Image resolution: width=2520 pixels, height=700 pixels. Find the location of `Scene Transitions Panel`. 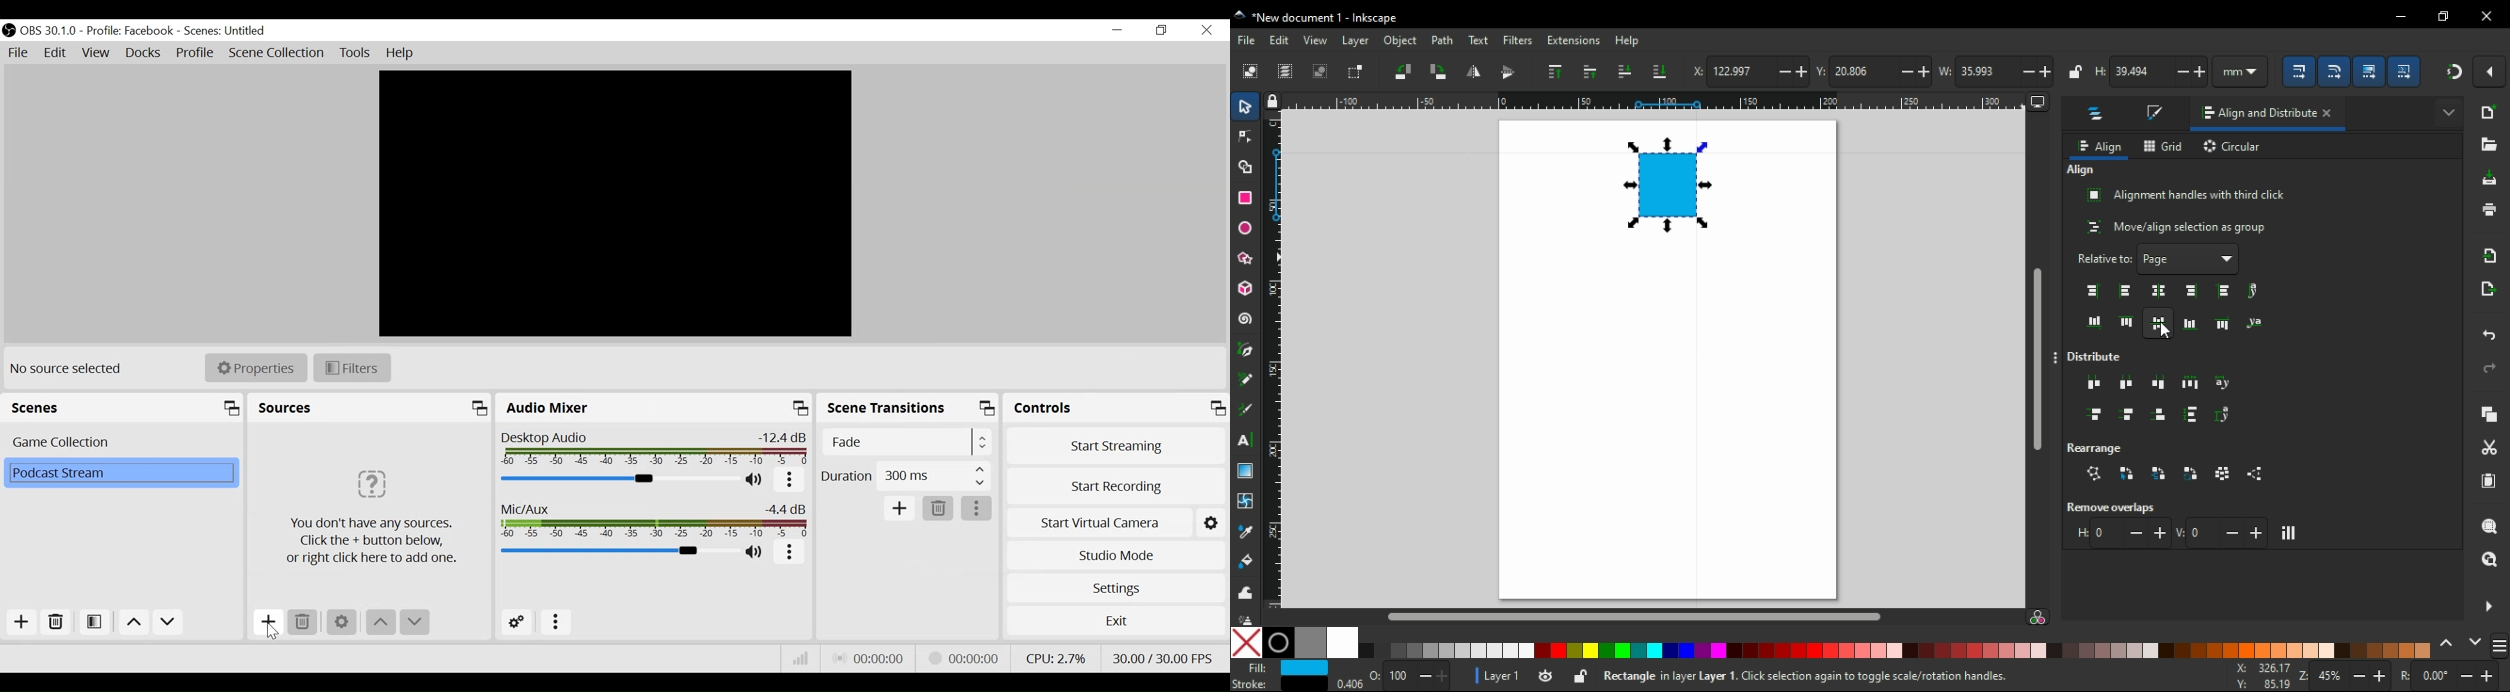

Scene Transitions Panel is located at coordinates (908, 408).